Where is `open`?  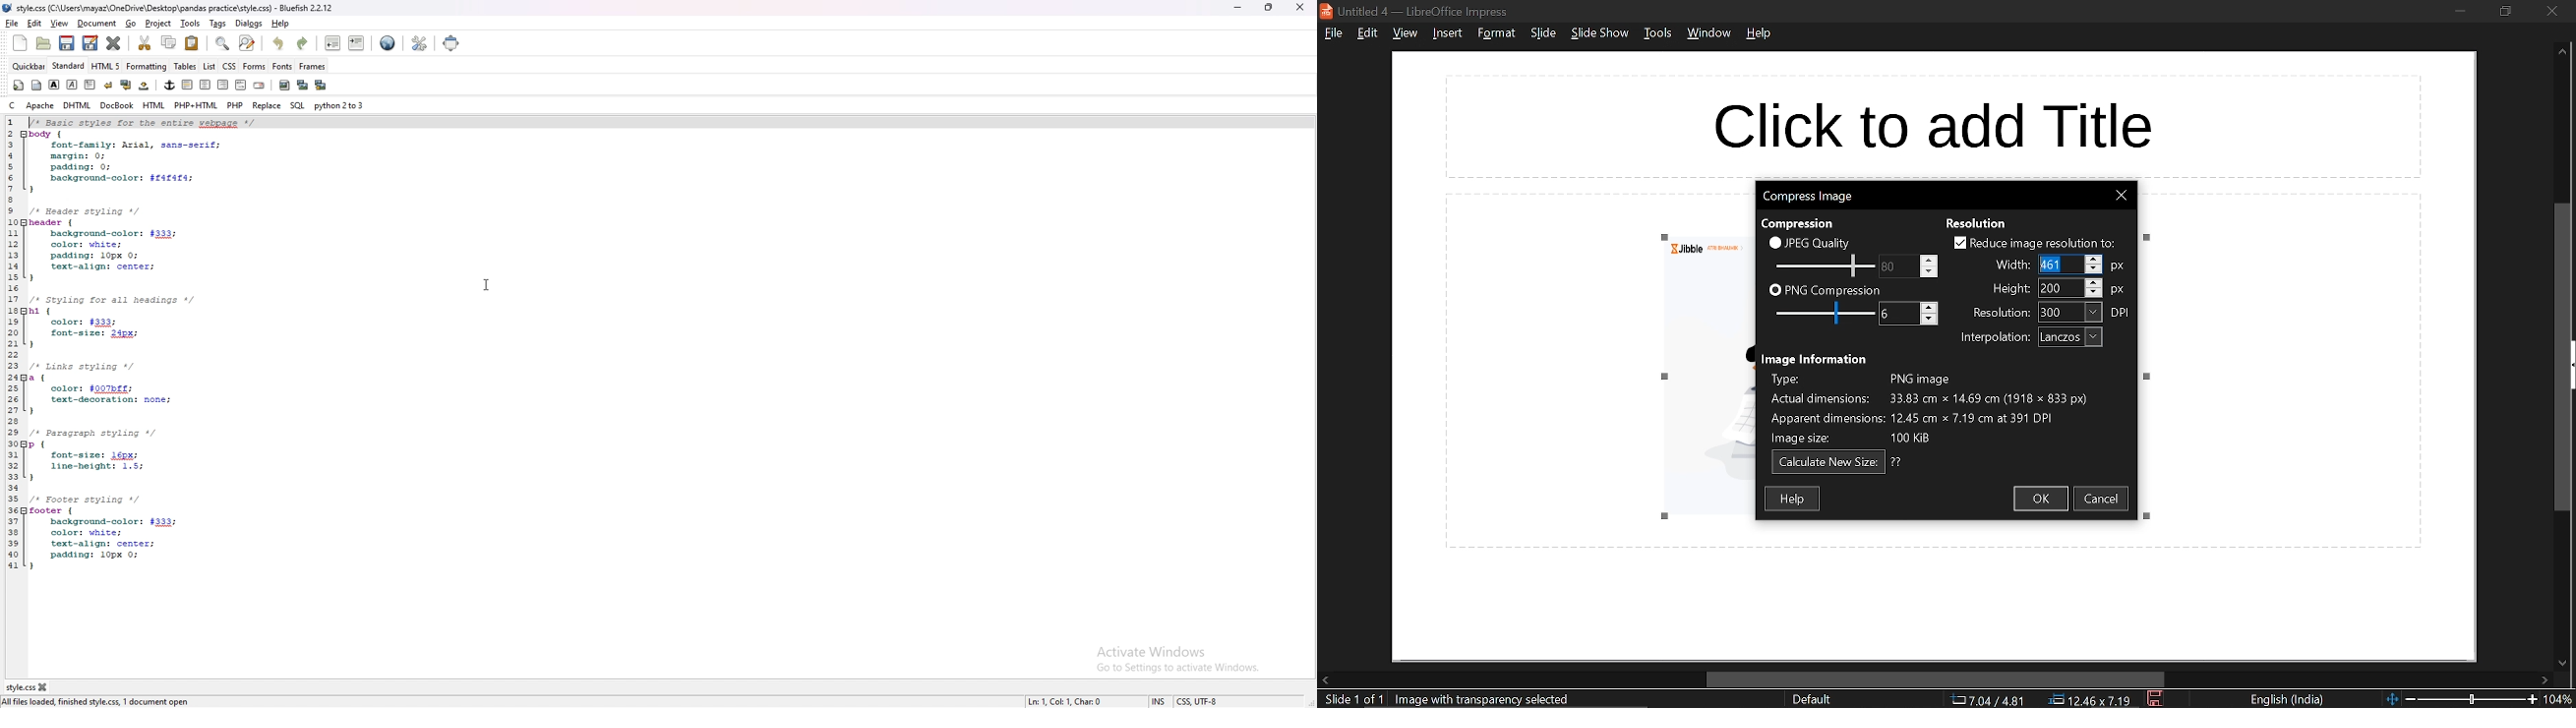 open is located at coordinates (44, 43).